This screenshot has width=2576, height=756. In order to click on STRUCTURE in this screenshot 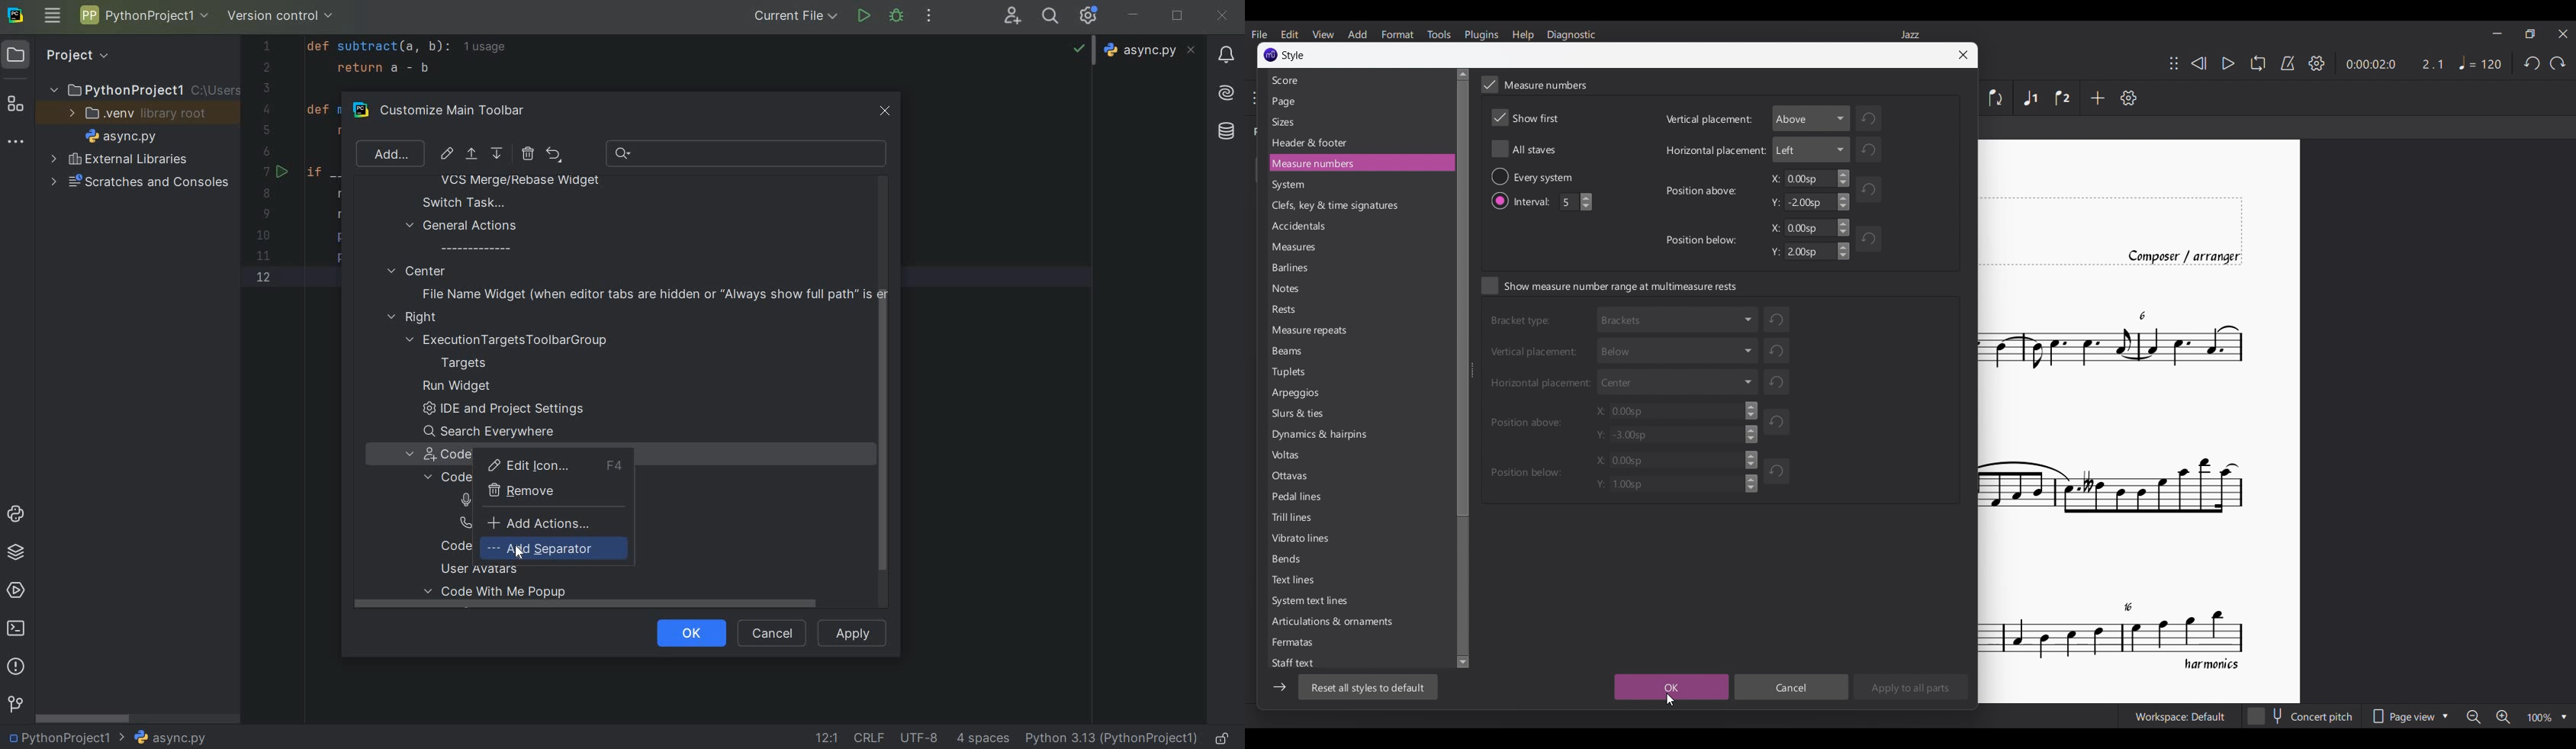, I will do `click(17, 106)`.